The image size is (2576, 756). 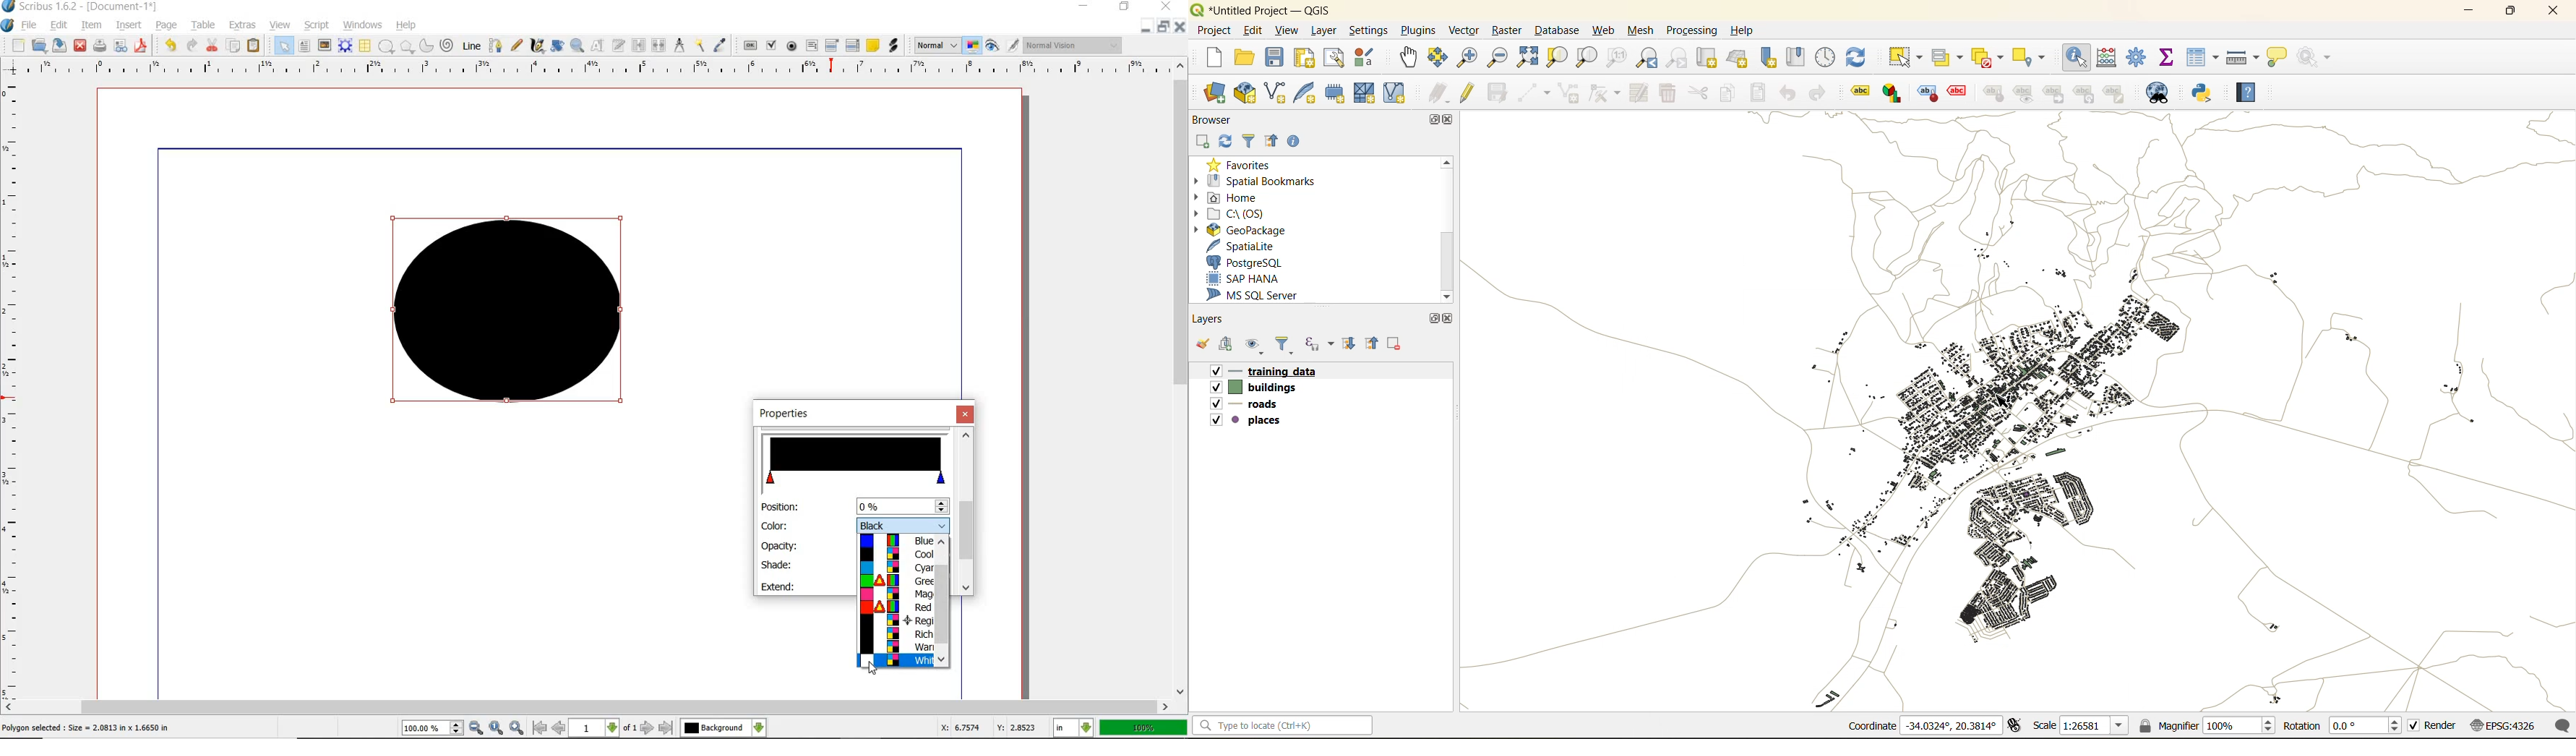 What do you see at coordinates (1289, 30) in the screenshot?
I see `view` at bounding box center [1289, 30].